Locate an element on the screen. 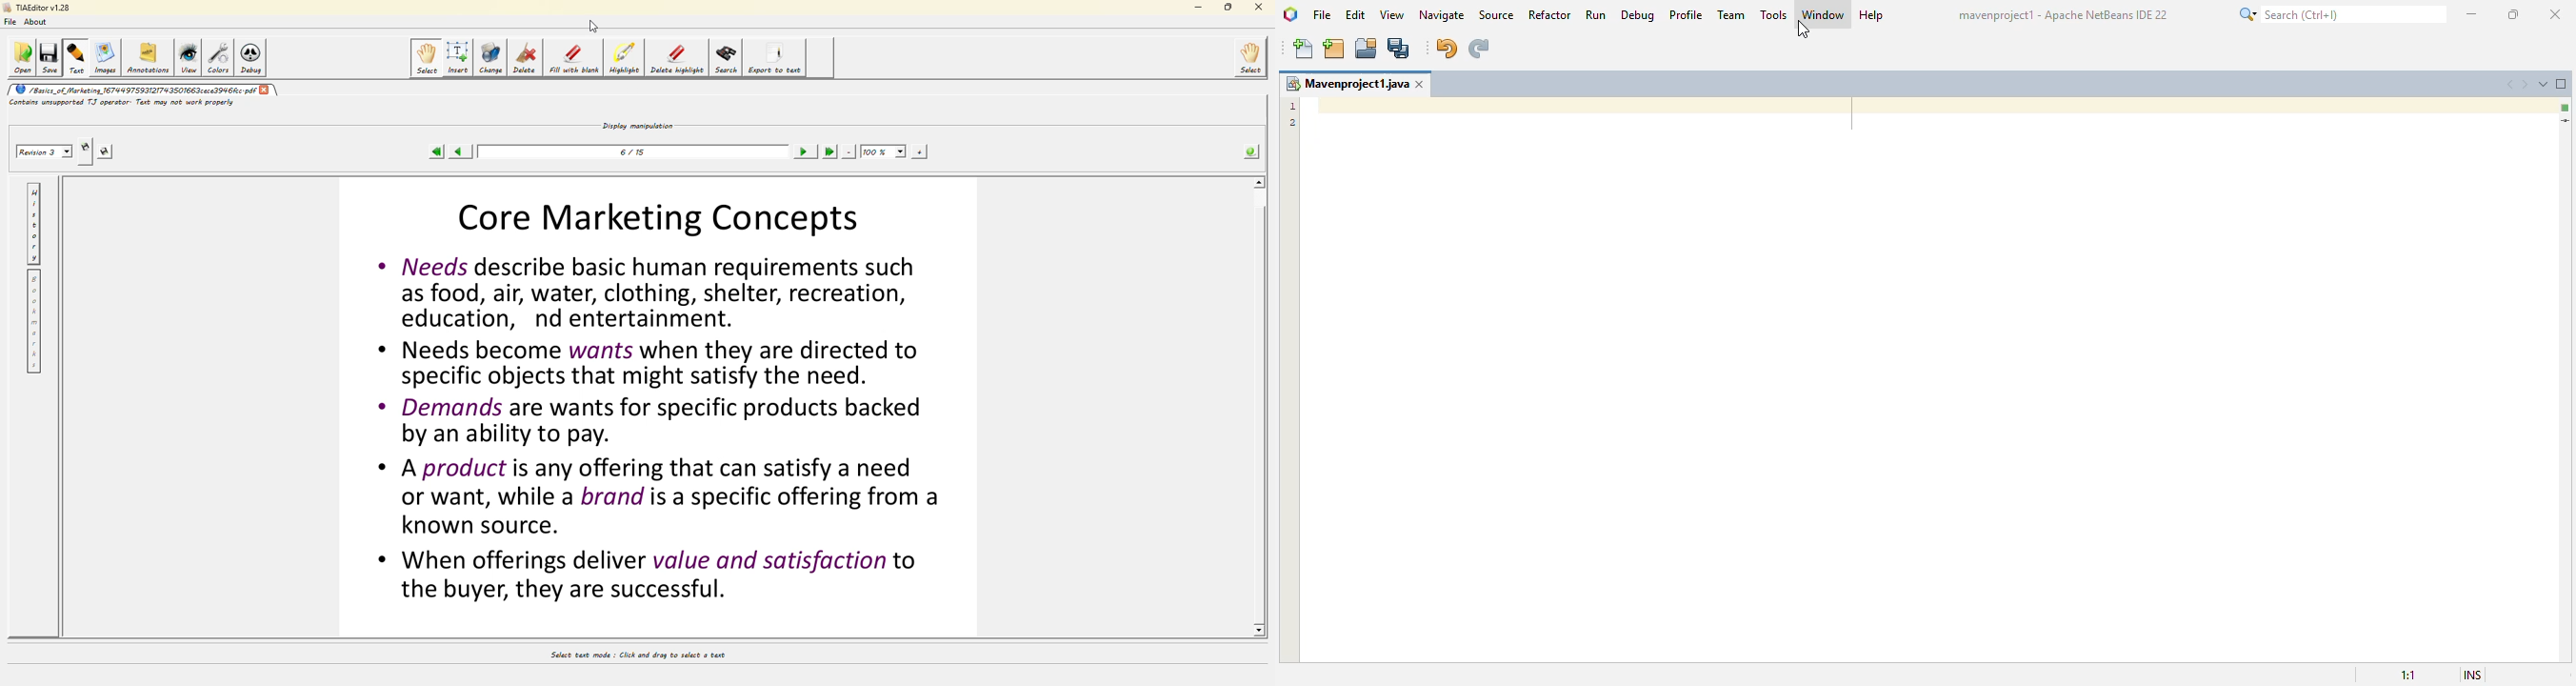 Image resolution: width=2576 pixels, height=700 pixels. run is located at coordinates (1595, 14).